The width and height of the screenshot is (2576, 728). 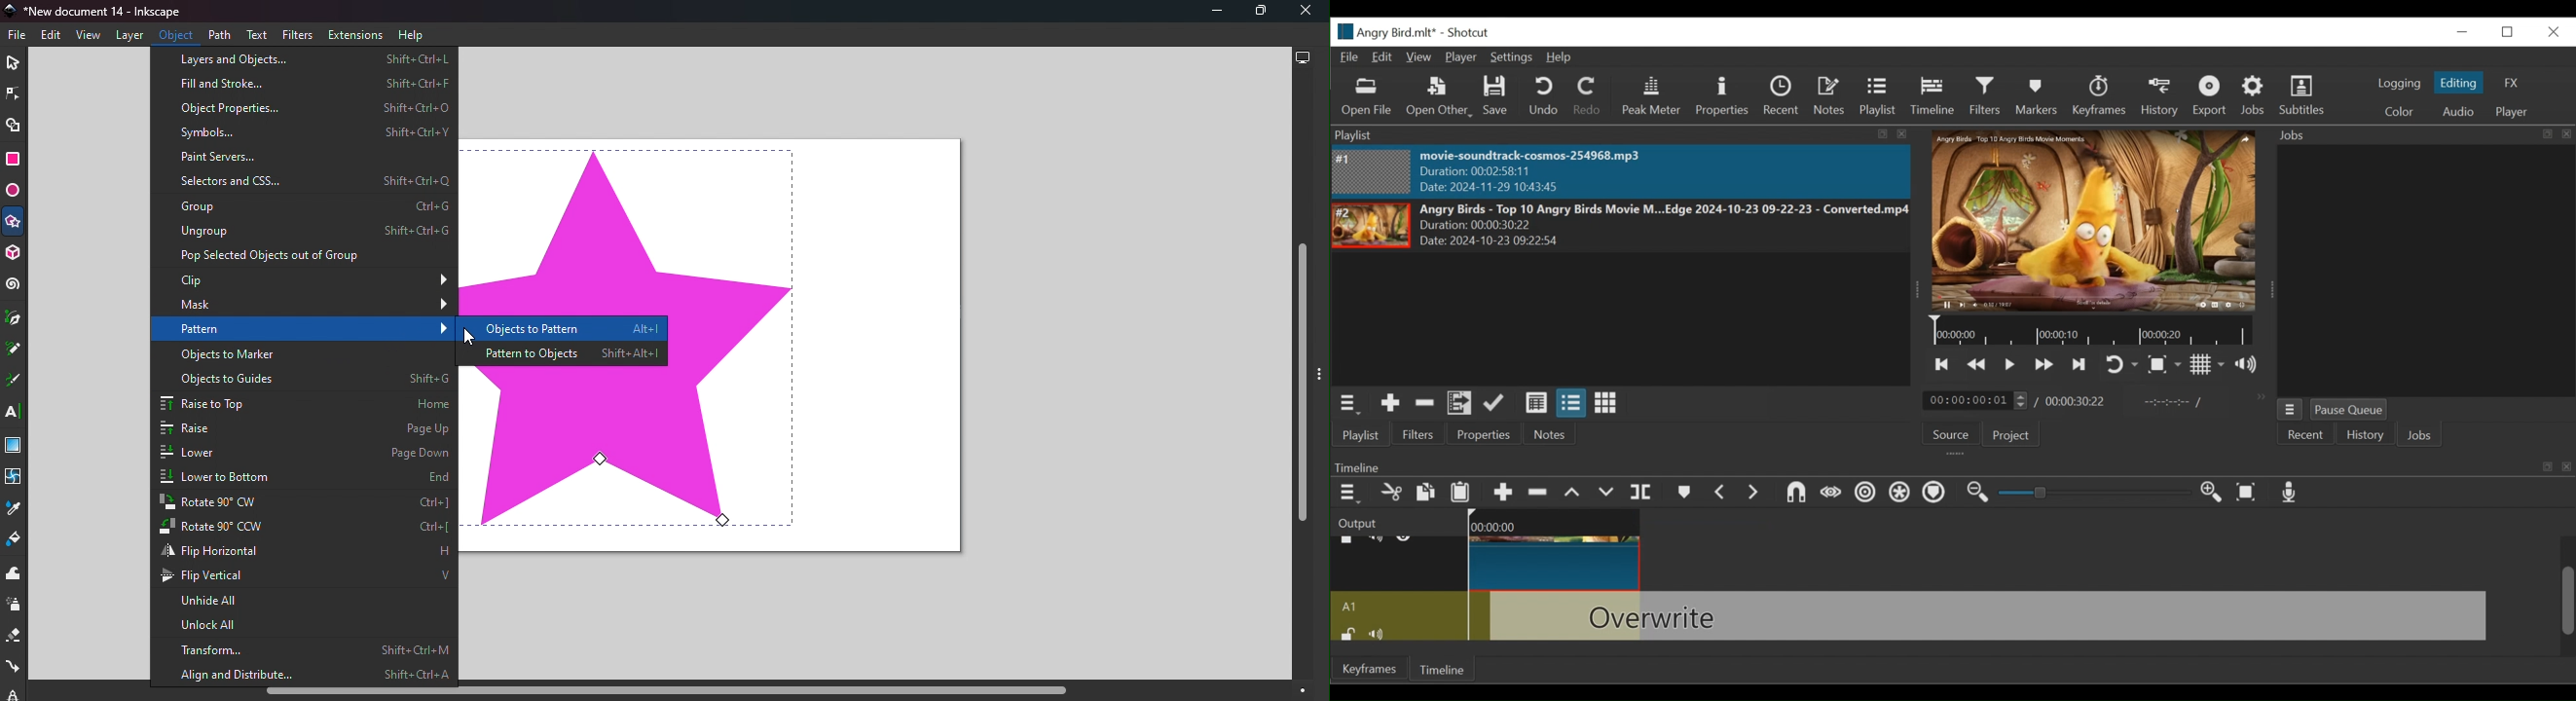 I want to click on Lower to bottom, so click(x=301, y=477).